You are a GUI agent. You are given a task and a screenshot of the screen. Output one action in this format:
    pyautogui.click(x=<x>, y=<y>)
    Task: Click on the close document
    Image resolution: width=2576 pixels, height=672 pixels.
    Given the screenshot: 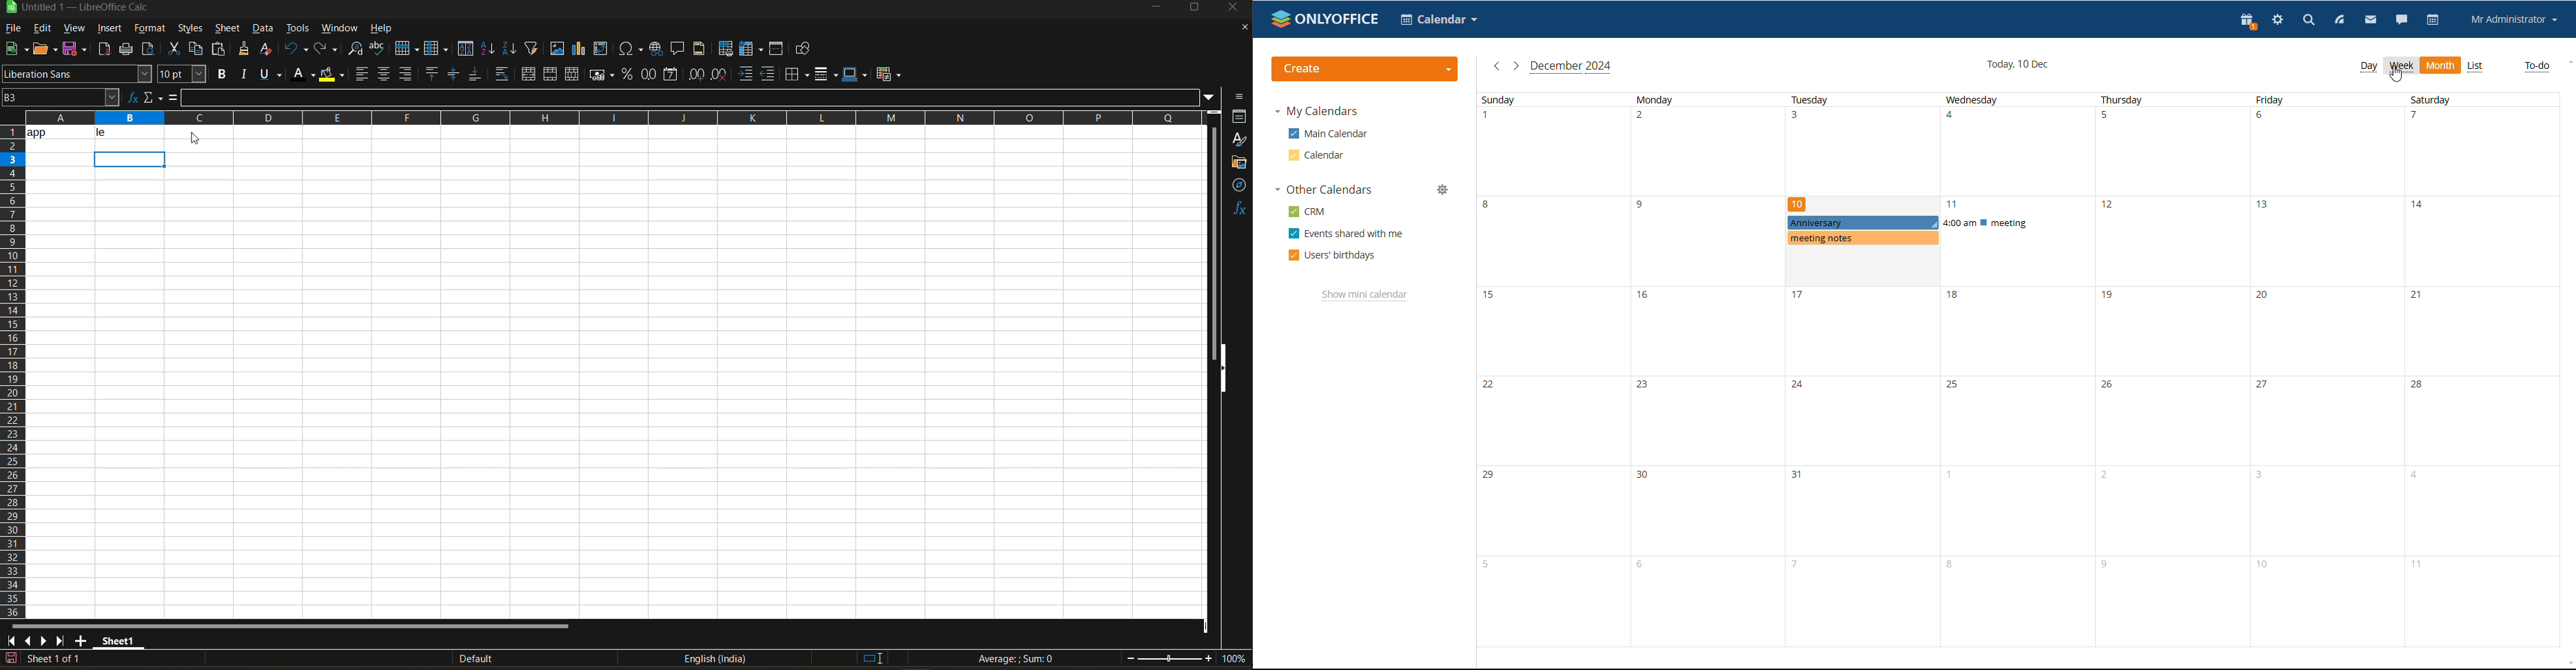 What is the action you would take?
    pyautogui.click(x=1240, y=31)
    